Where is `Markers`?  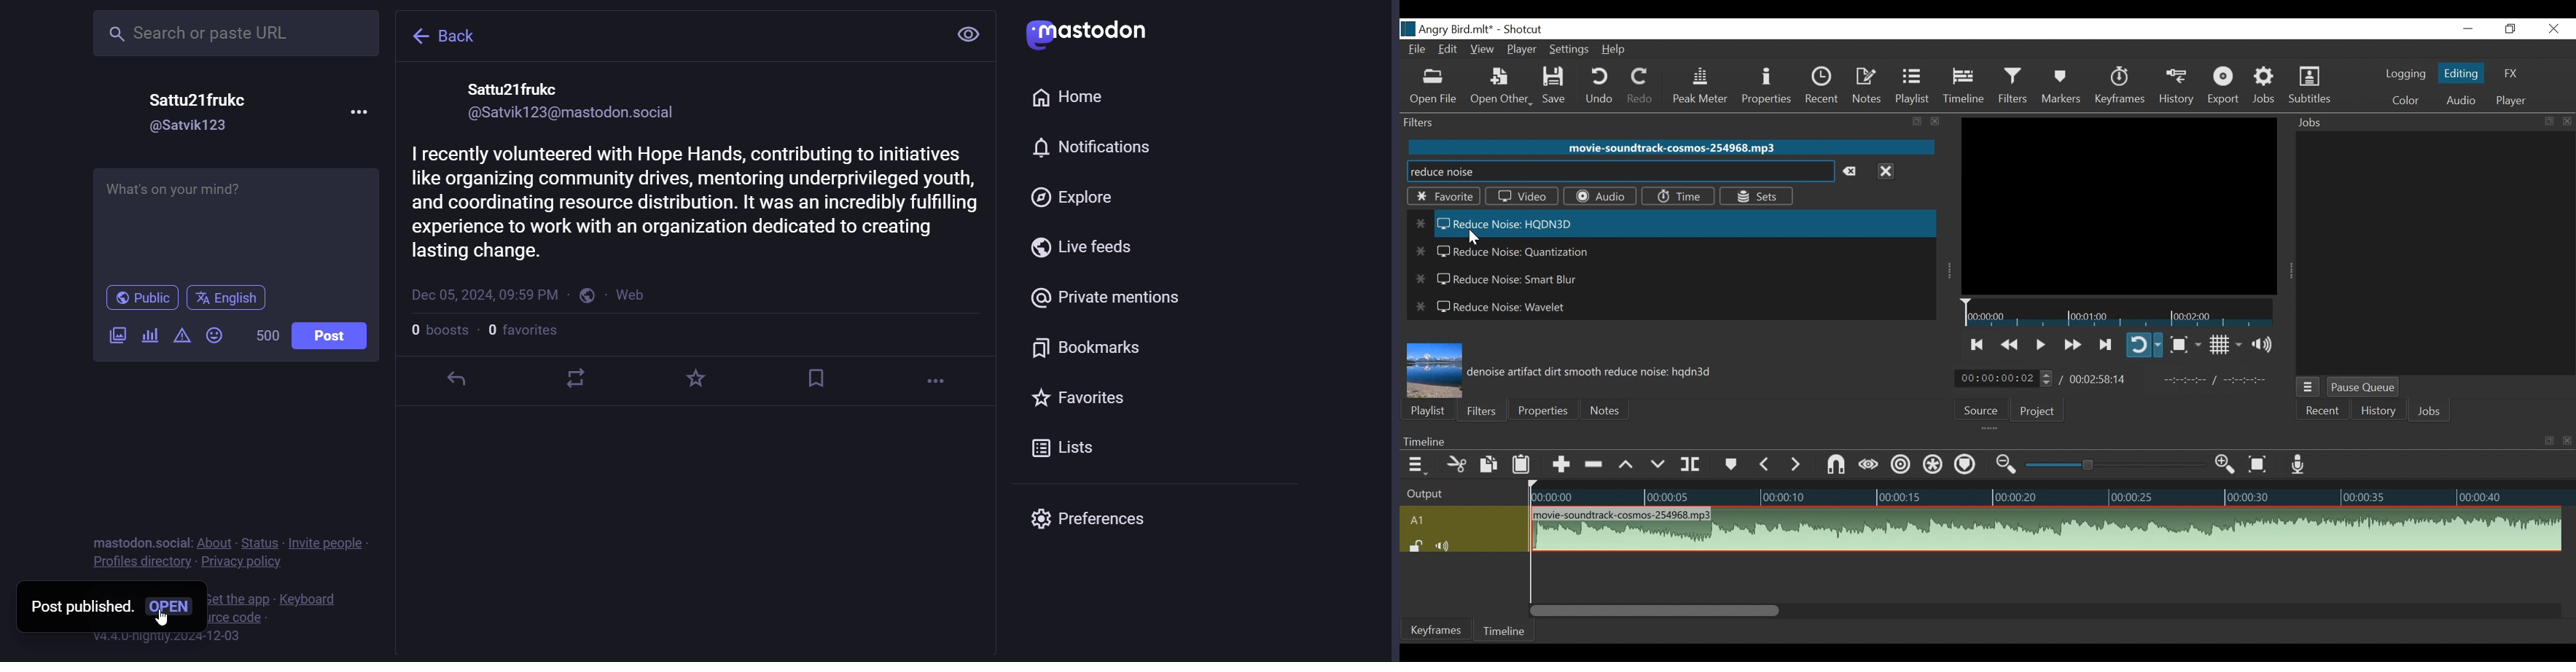
Markers is located at coordinates (1730, 463).